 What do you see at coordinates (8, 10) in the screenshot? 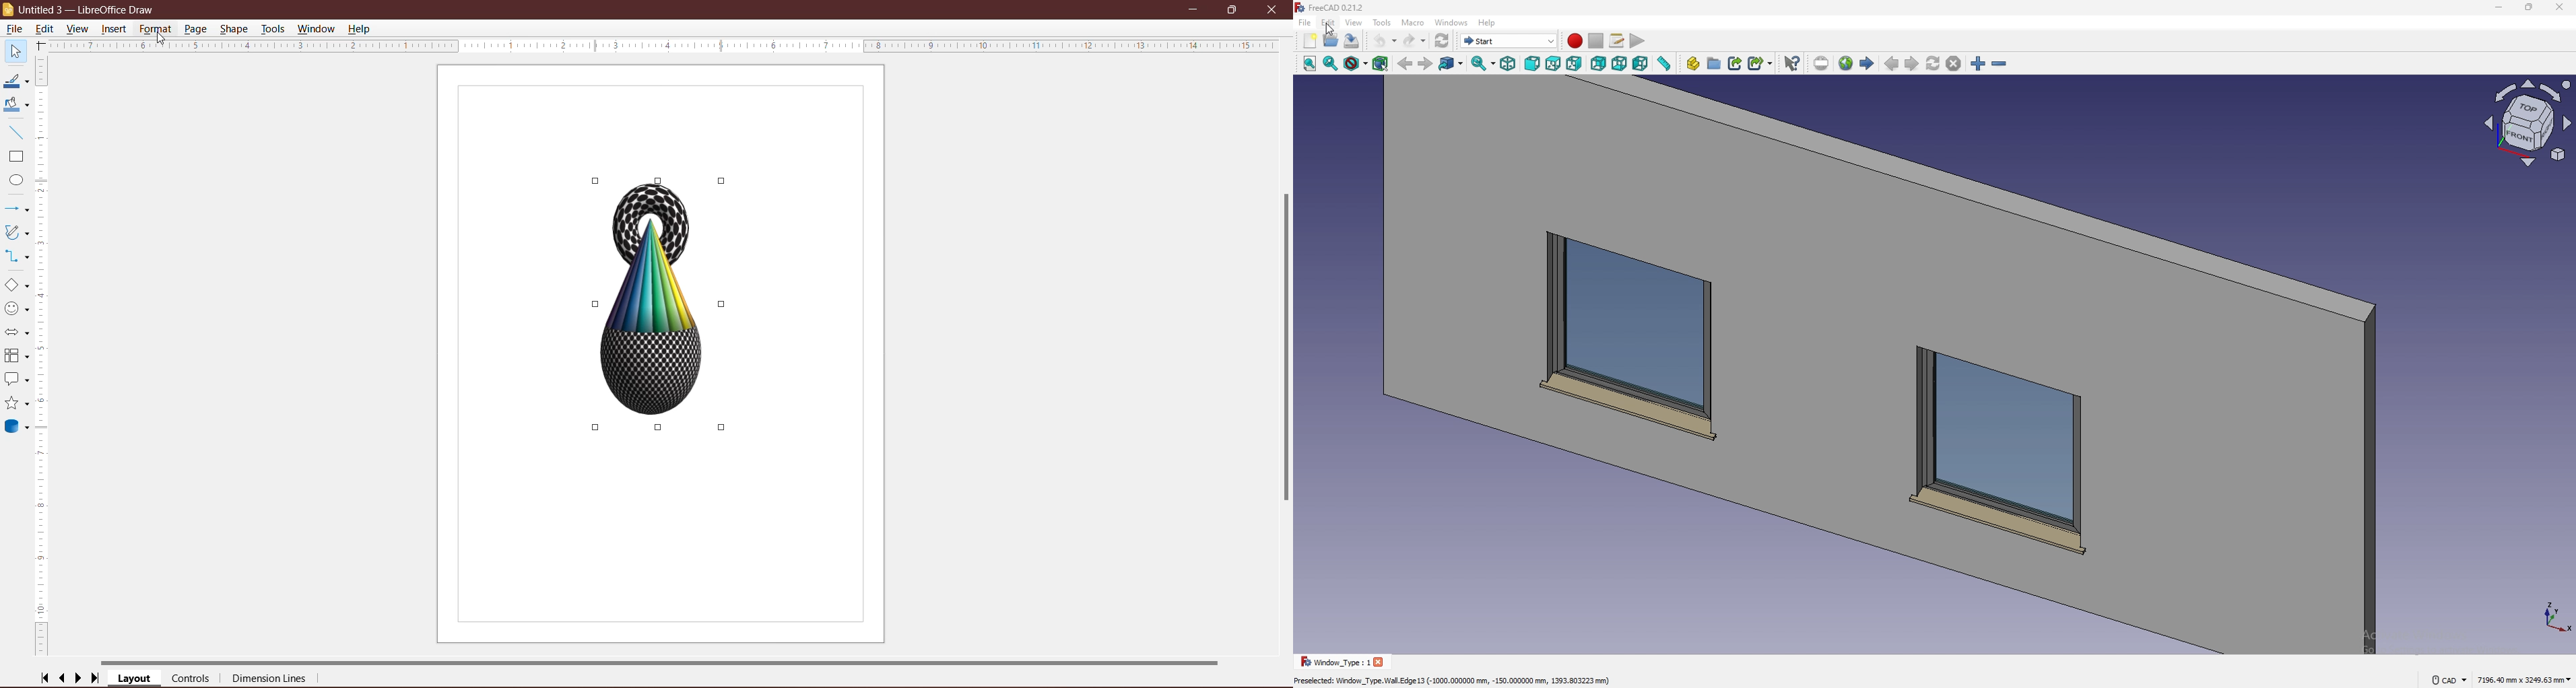
I see `Application Logo` at bounding box center [8, 10].